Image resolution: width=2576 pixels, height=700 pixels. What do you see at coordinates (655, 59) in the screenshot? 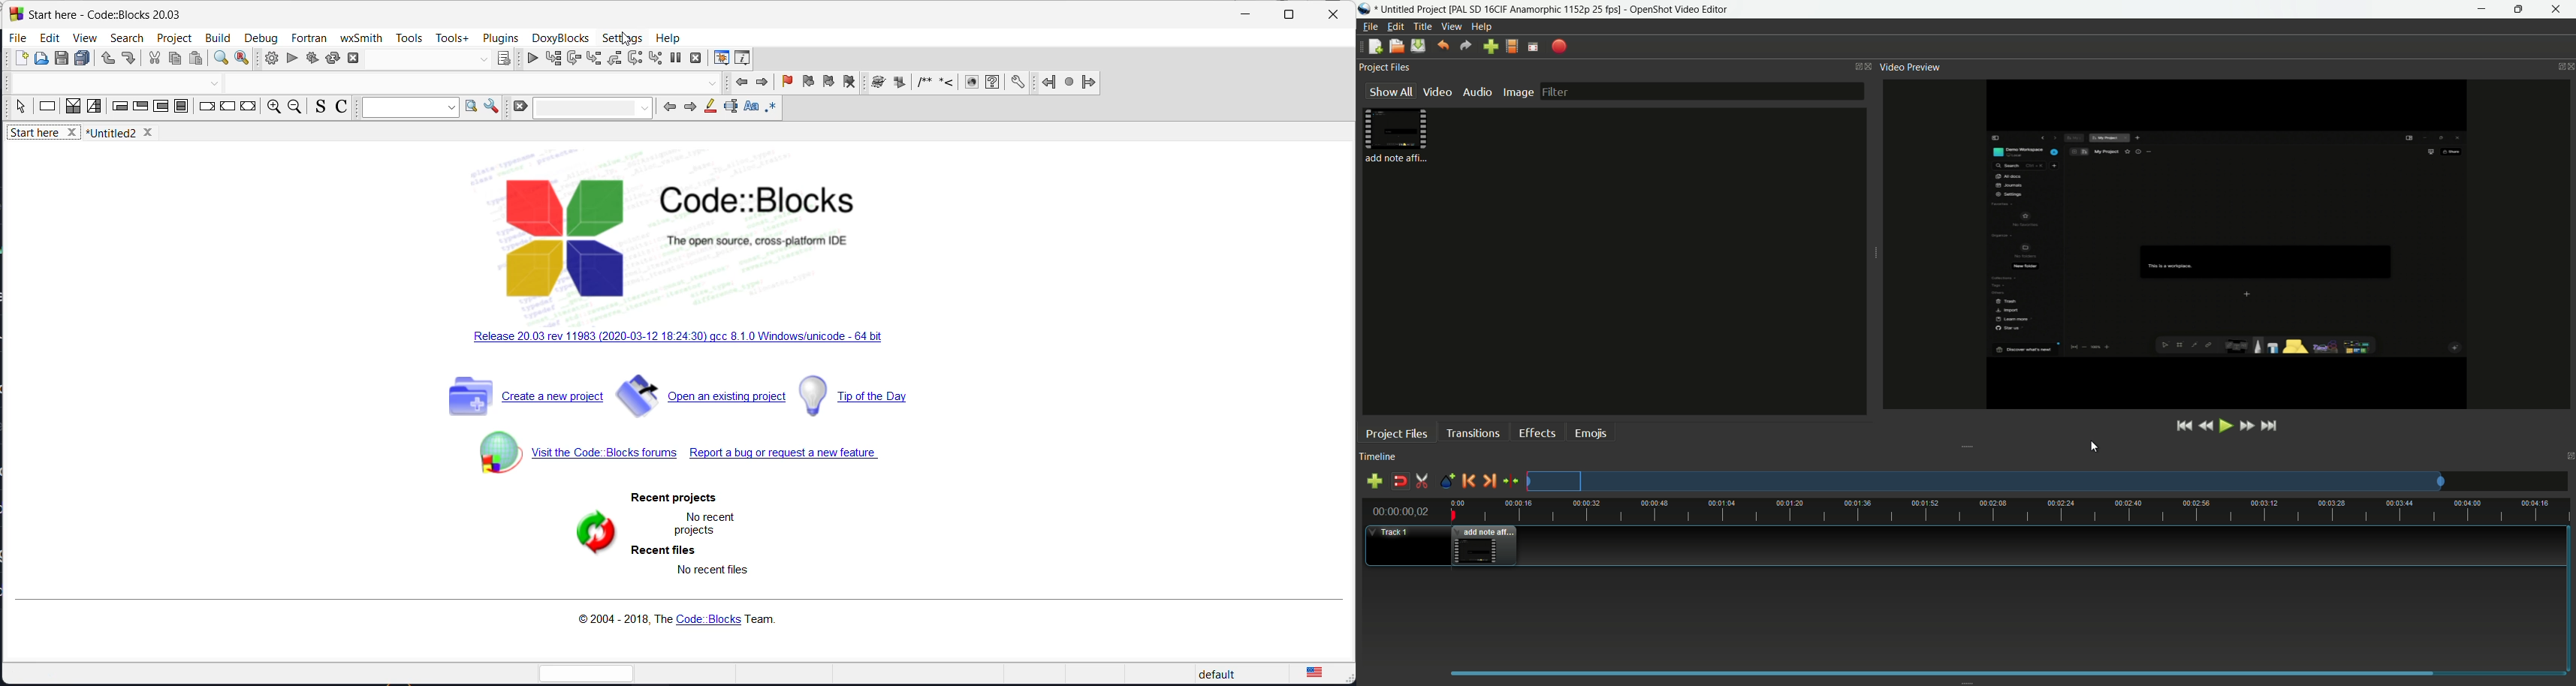
I see `step into instruction` at bounding box center [655, 59].